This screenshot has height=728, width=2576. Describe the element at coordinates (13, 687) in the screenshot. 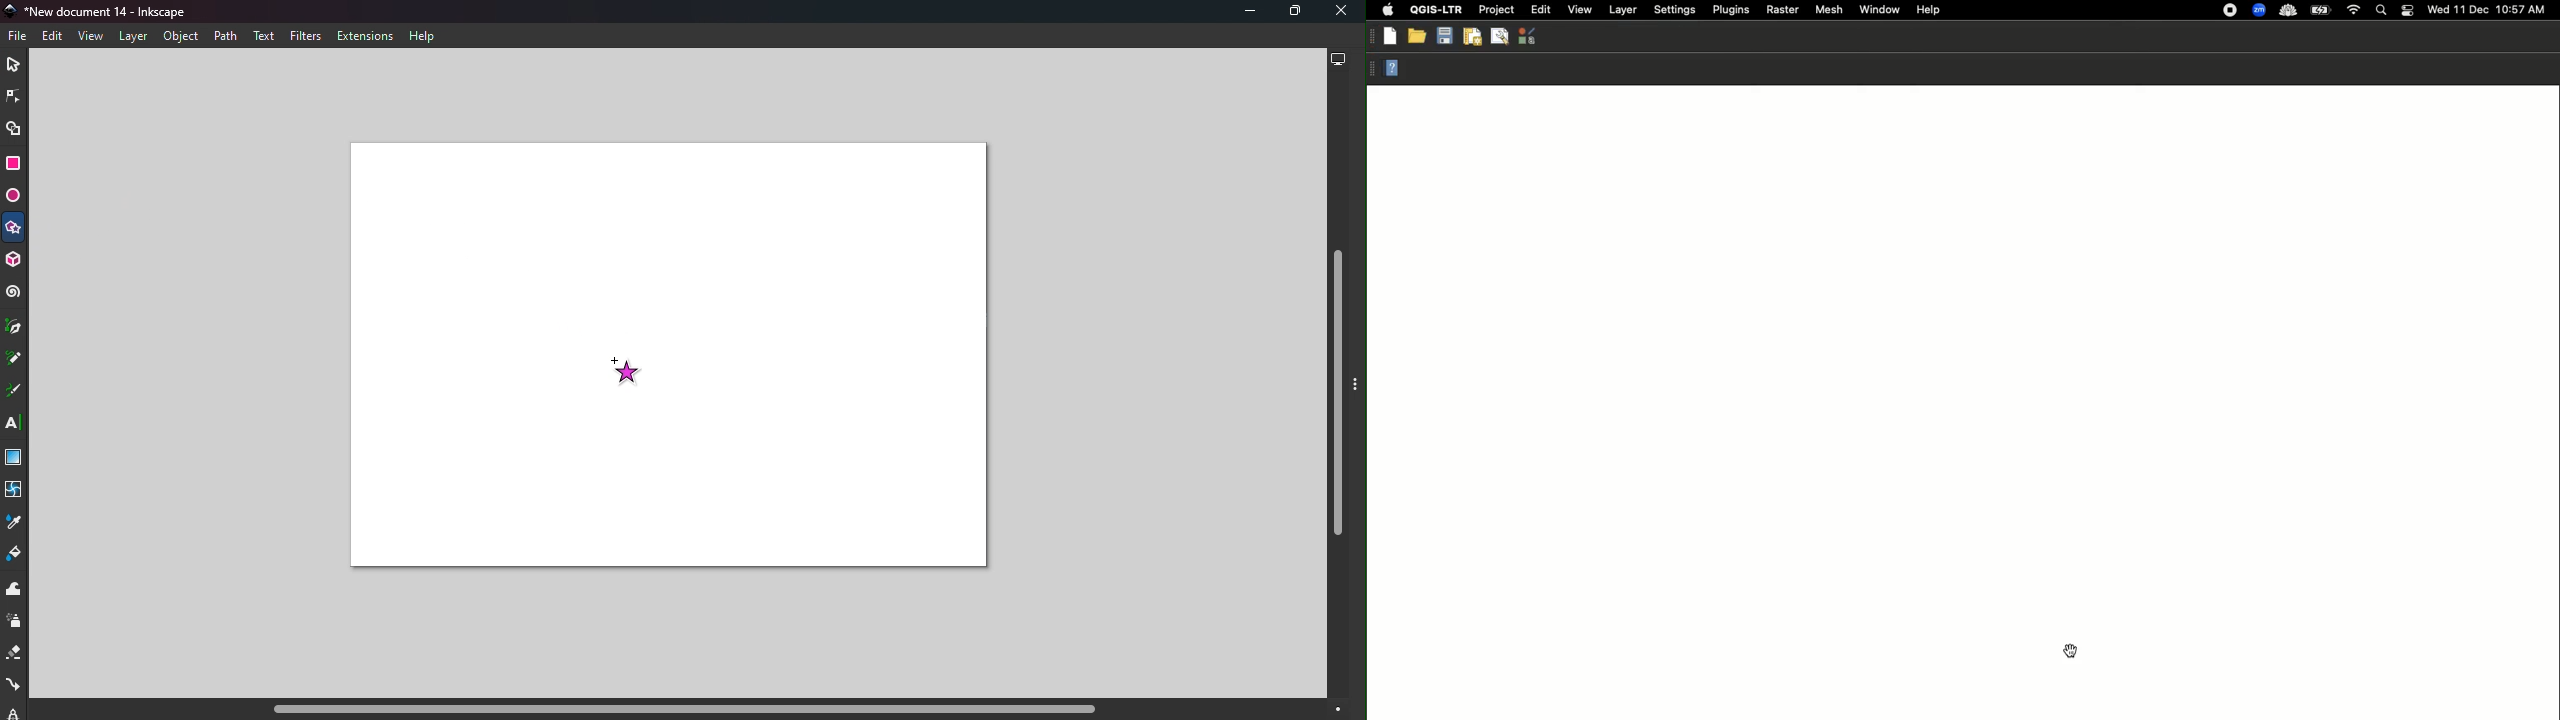

I see `Connector tool` at that location.